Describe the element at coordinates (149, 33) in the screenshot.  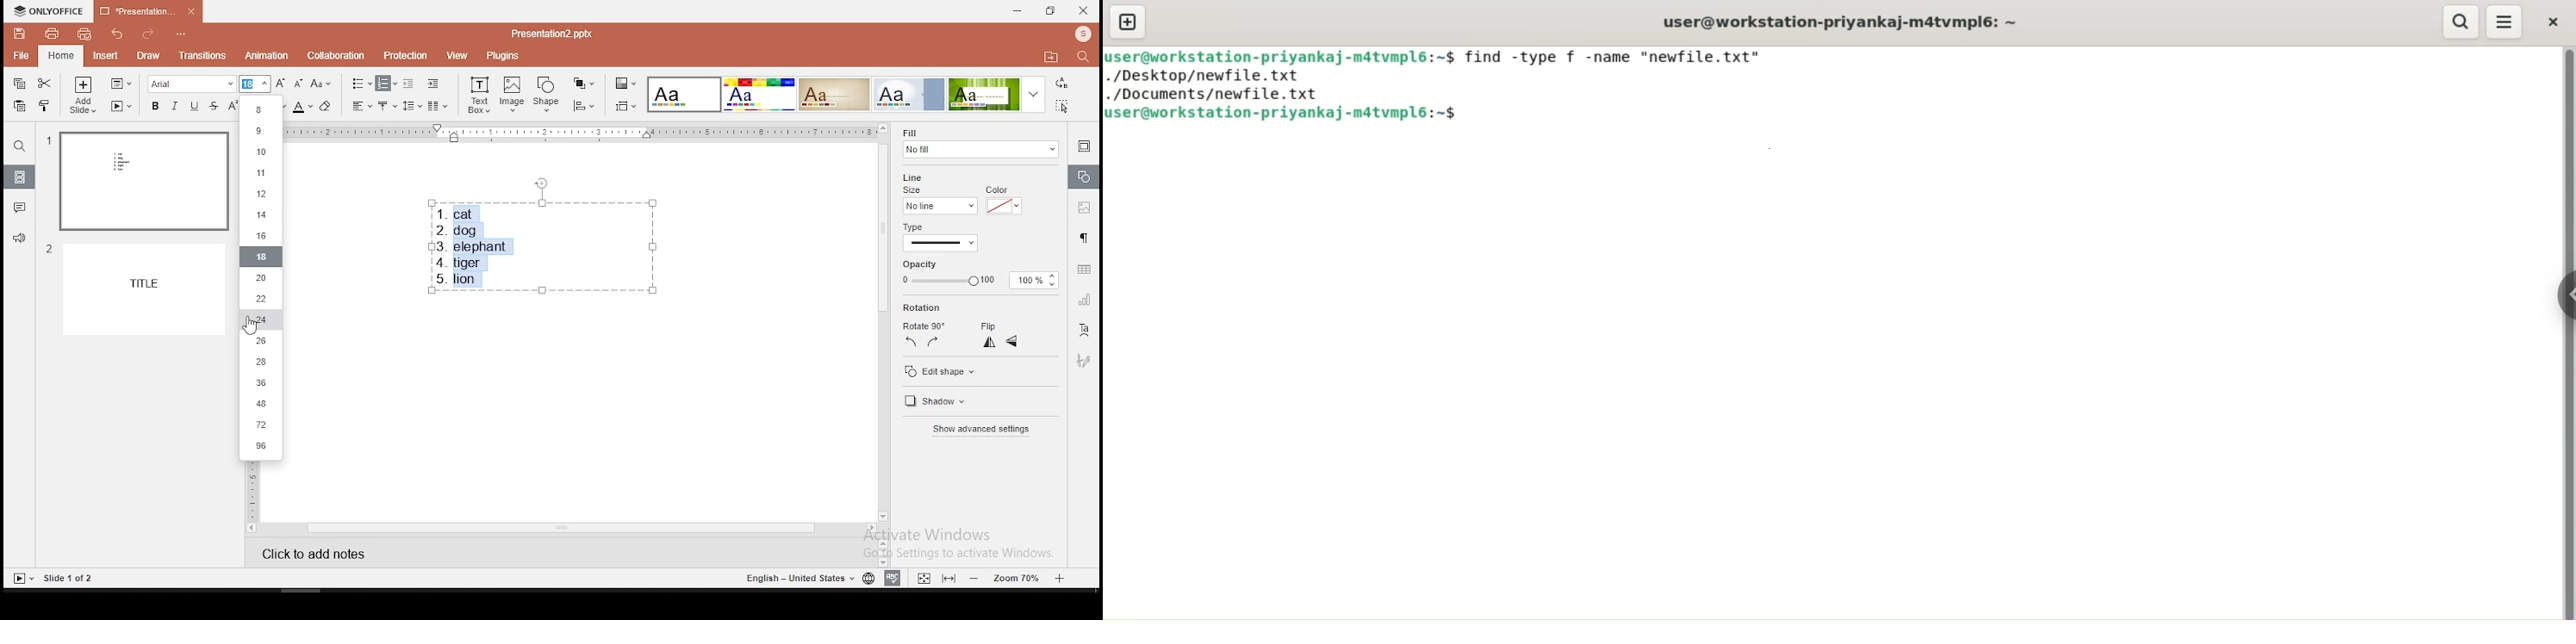
I see `redo` at that location.